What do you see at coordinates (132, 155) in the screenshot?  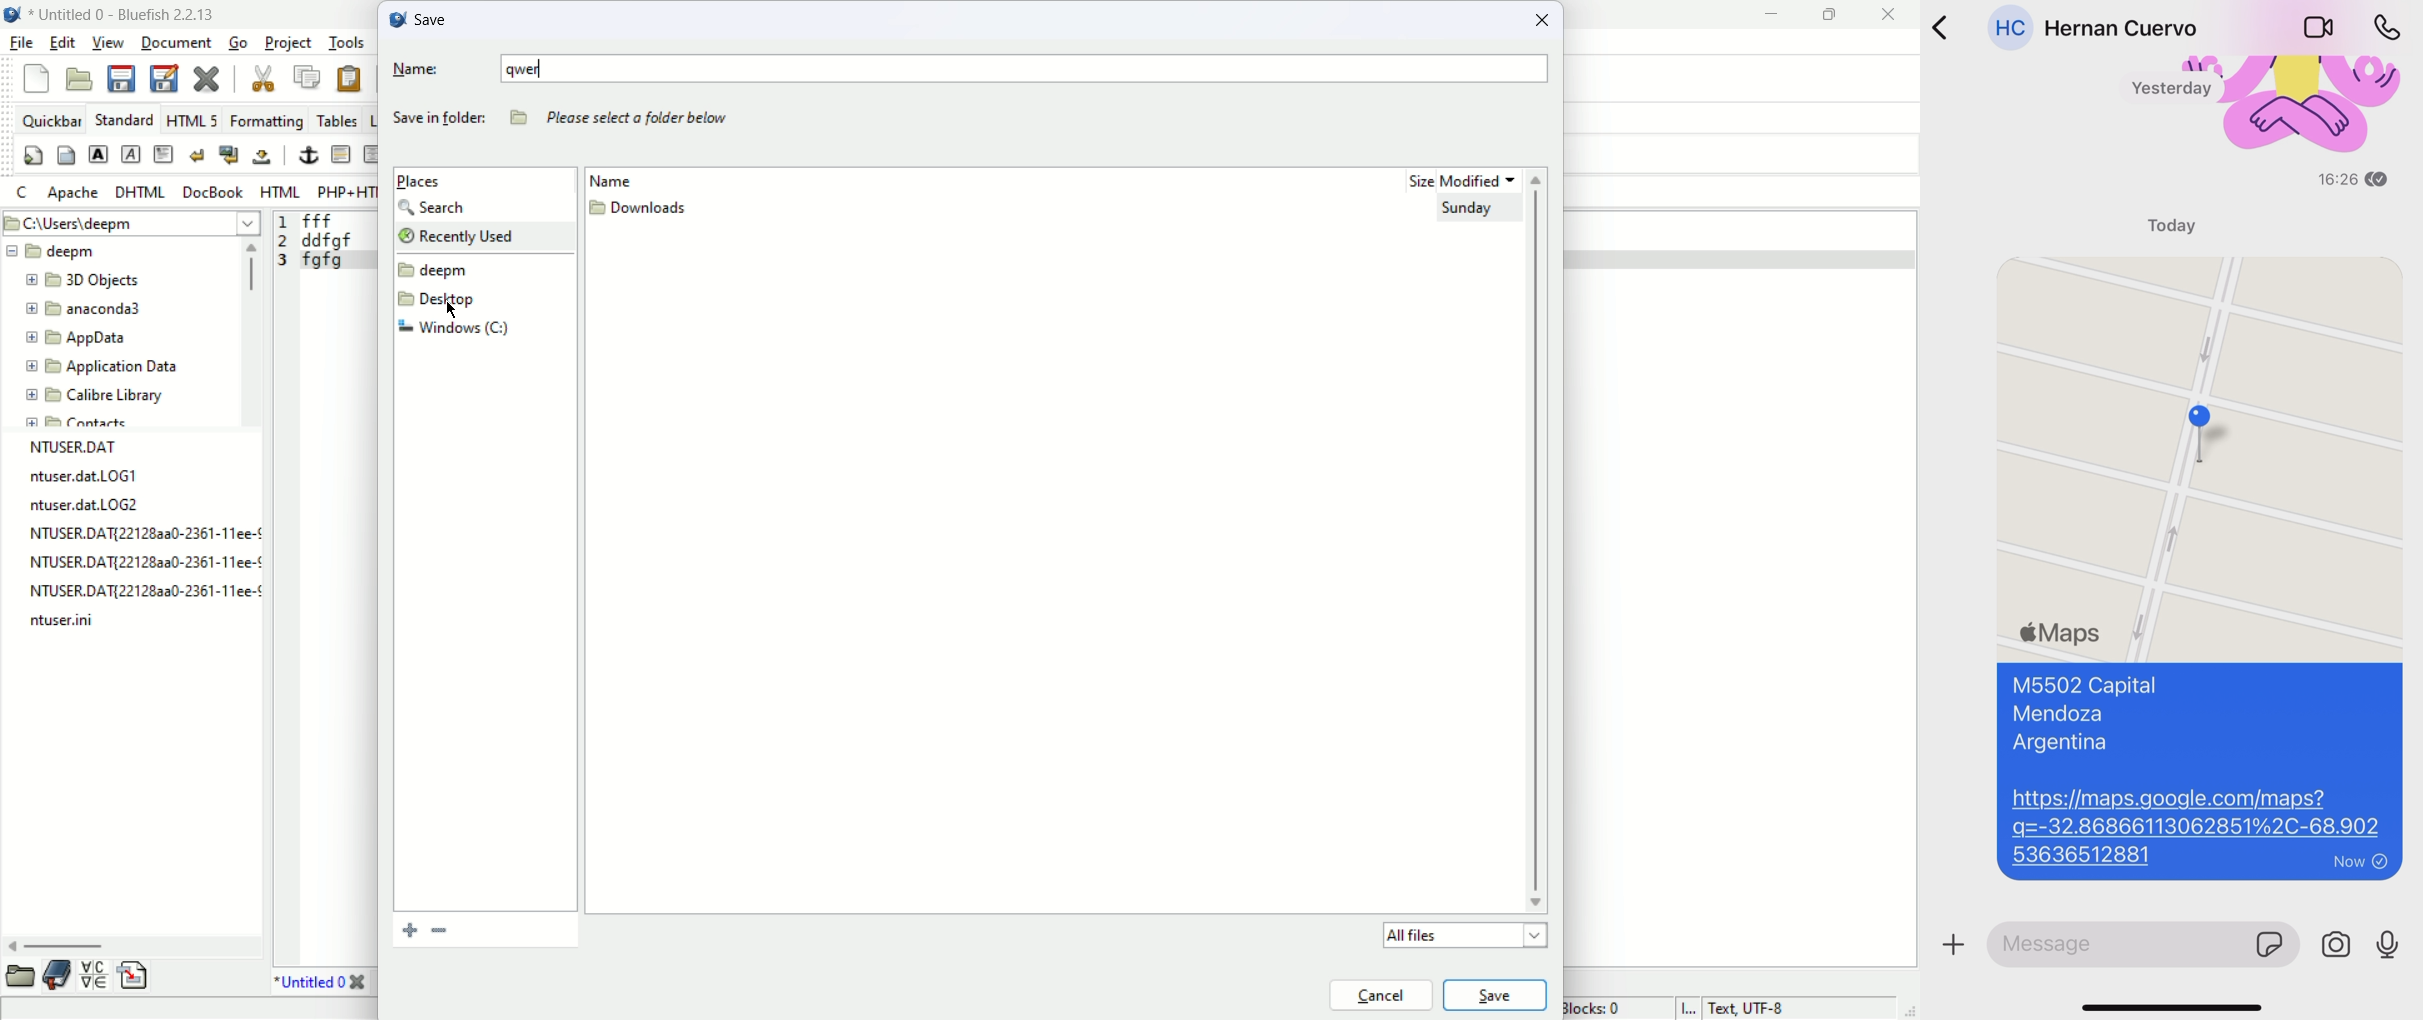 I see `emphasis` at bounding box center [132, 155].